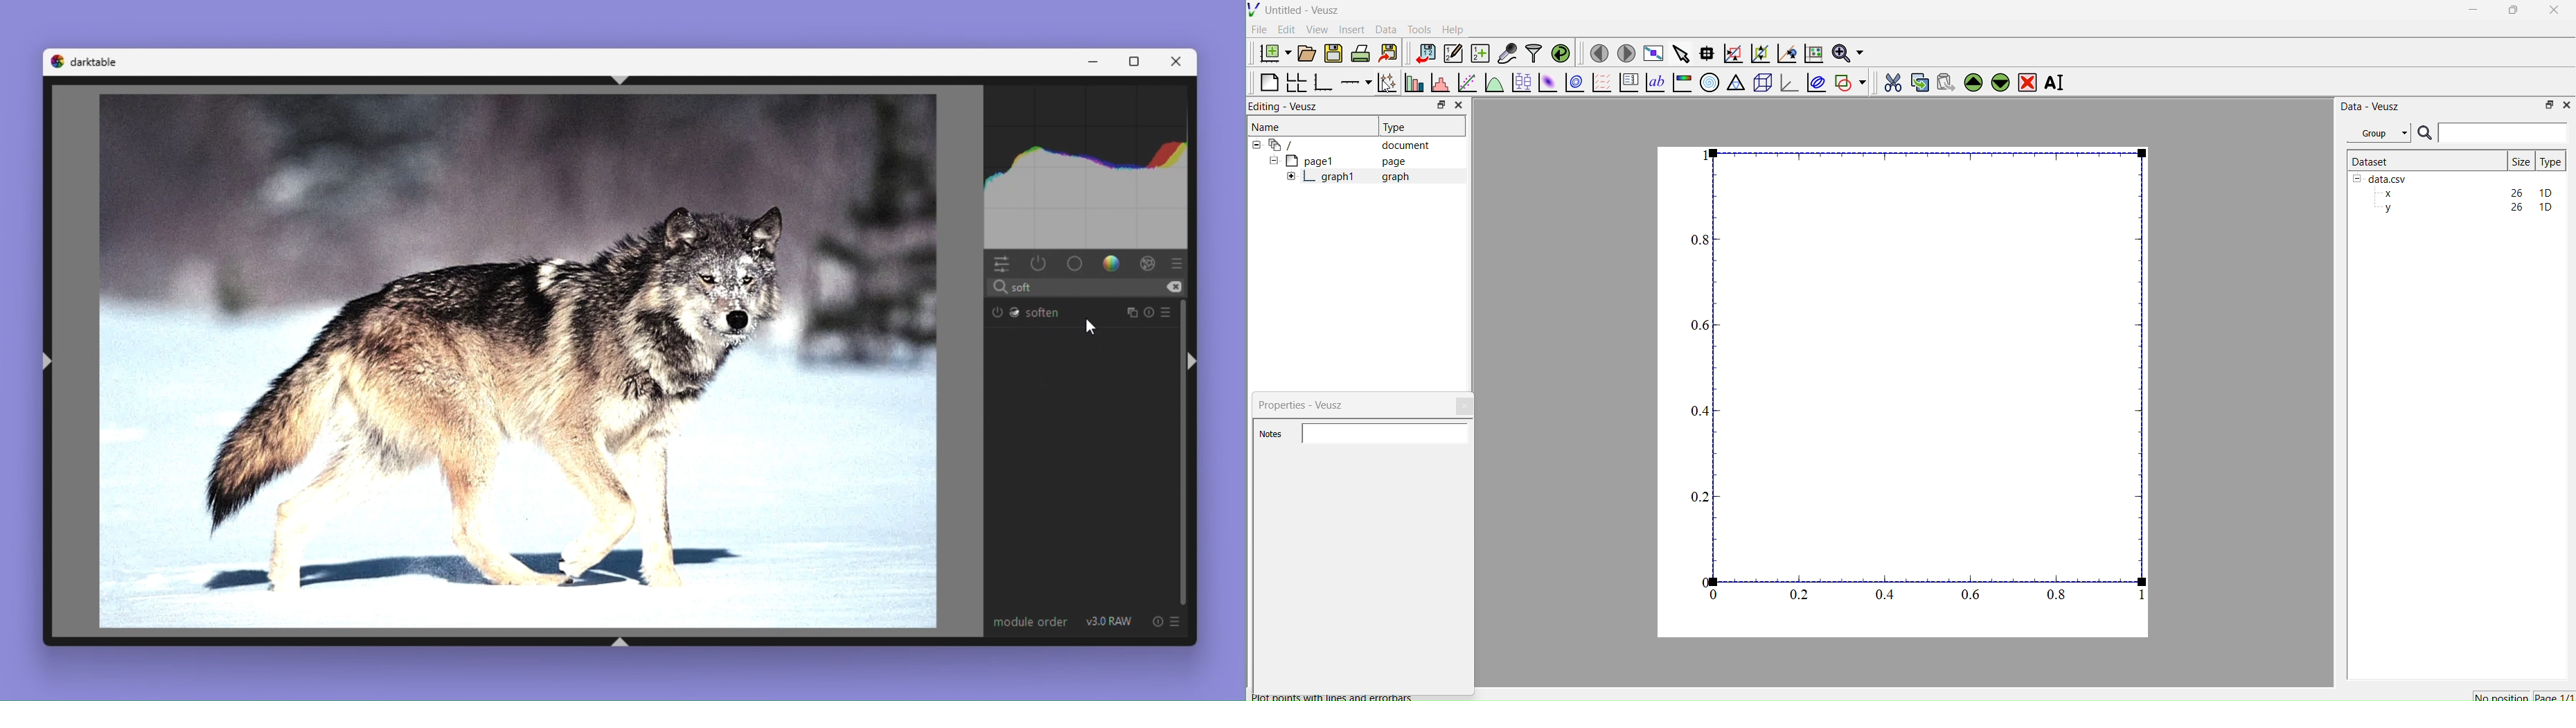 This screenshot has height=728, width=2576. Describe the element at coordinates (1847, 51) in the screenshot. I see `Zoom functions menu` at that location.